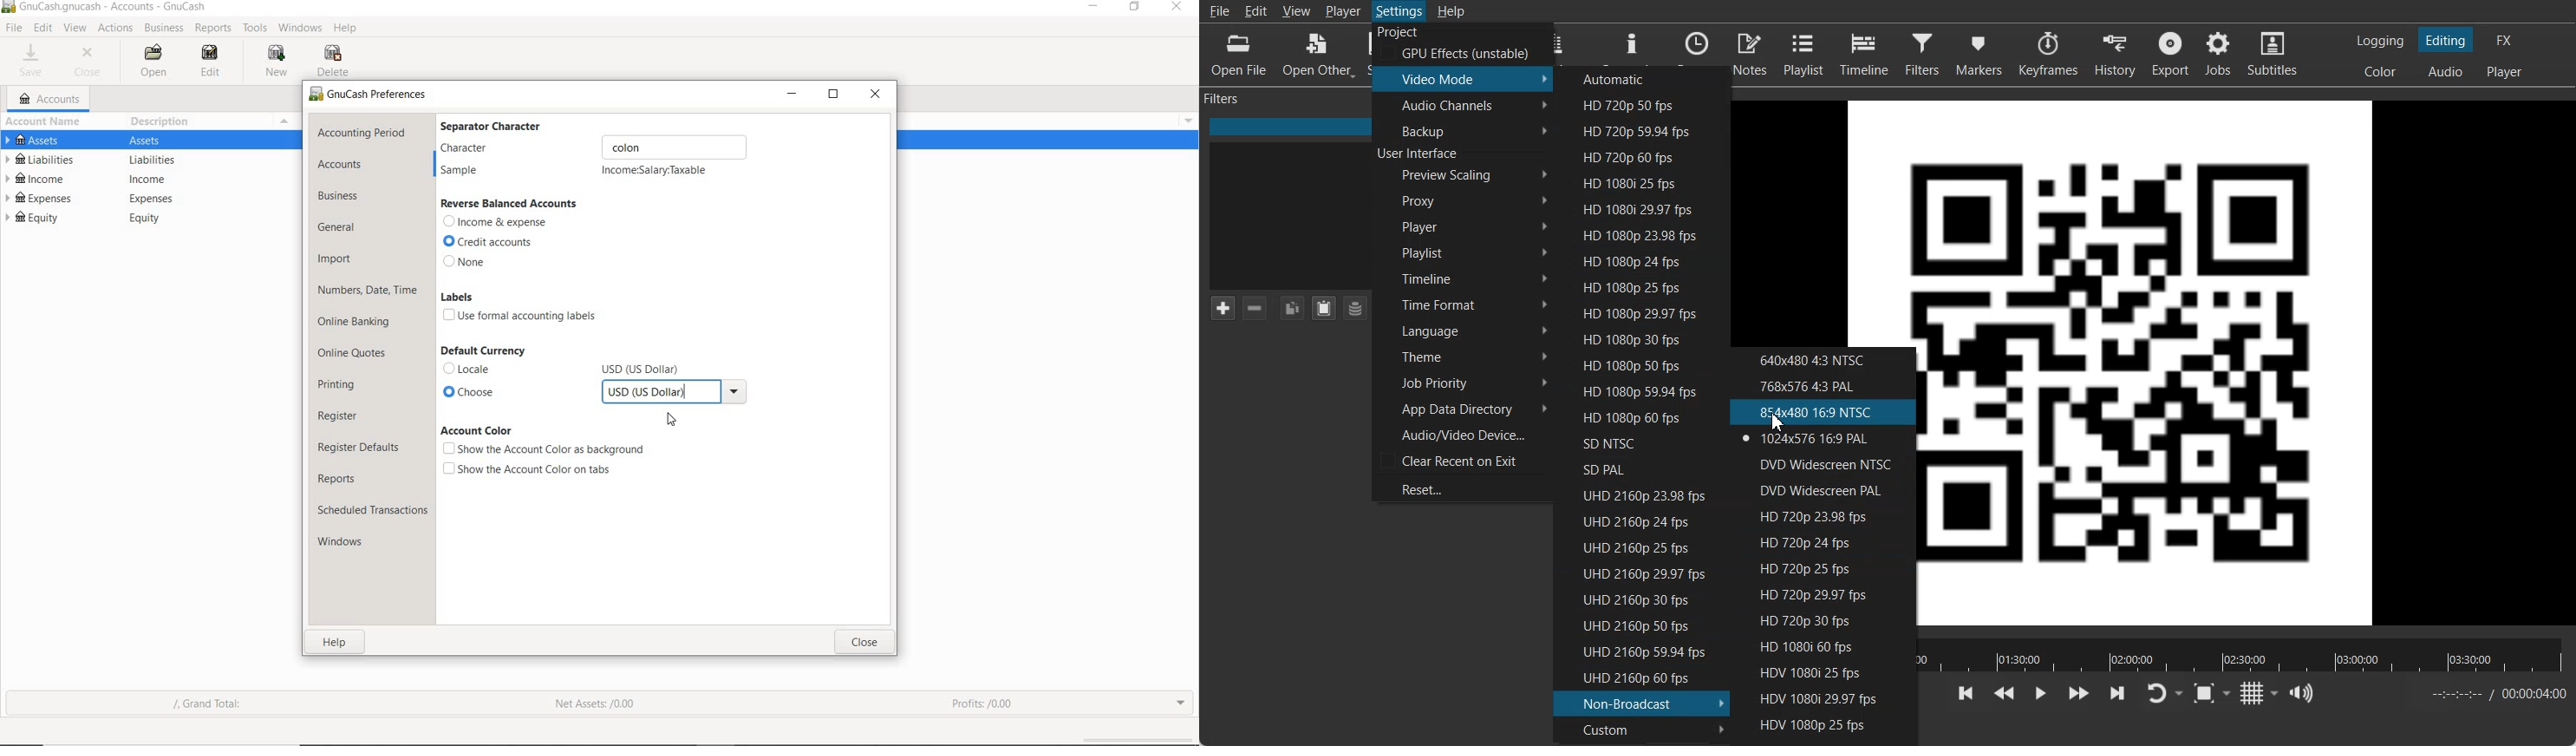  What do you see at coordinates (337, 61) in the screenshot?
I see `DELETE` at bounding box center [337, 61].